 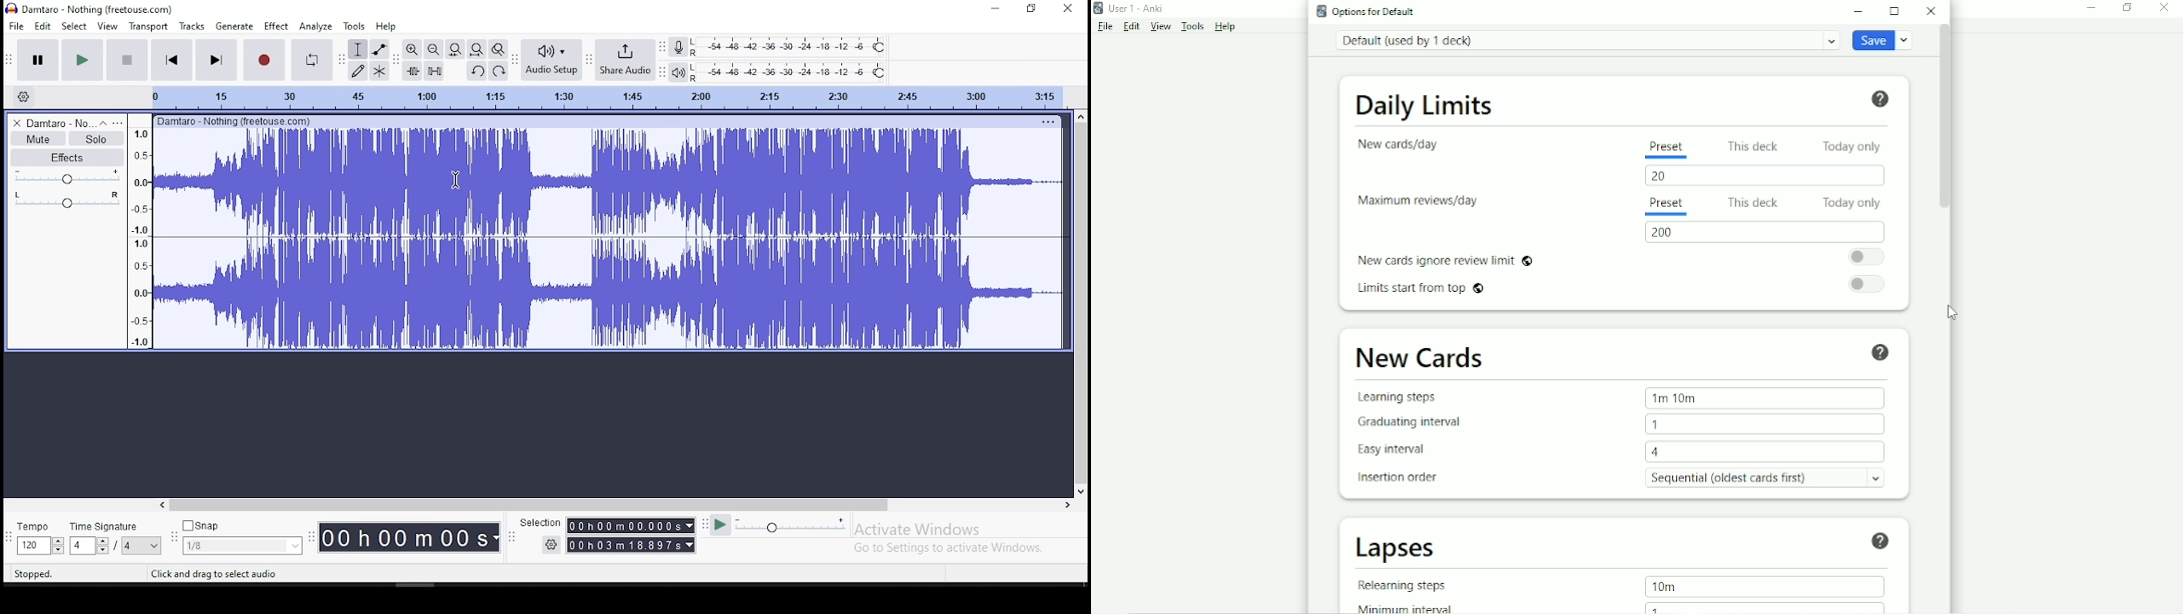 What do you see at coordinates (172, 60) in the screenshot?
I see `skip to start` at bounding box center [172, 60].